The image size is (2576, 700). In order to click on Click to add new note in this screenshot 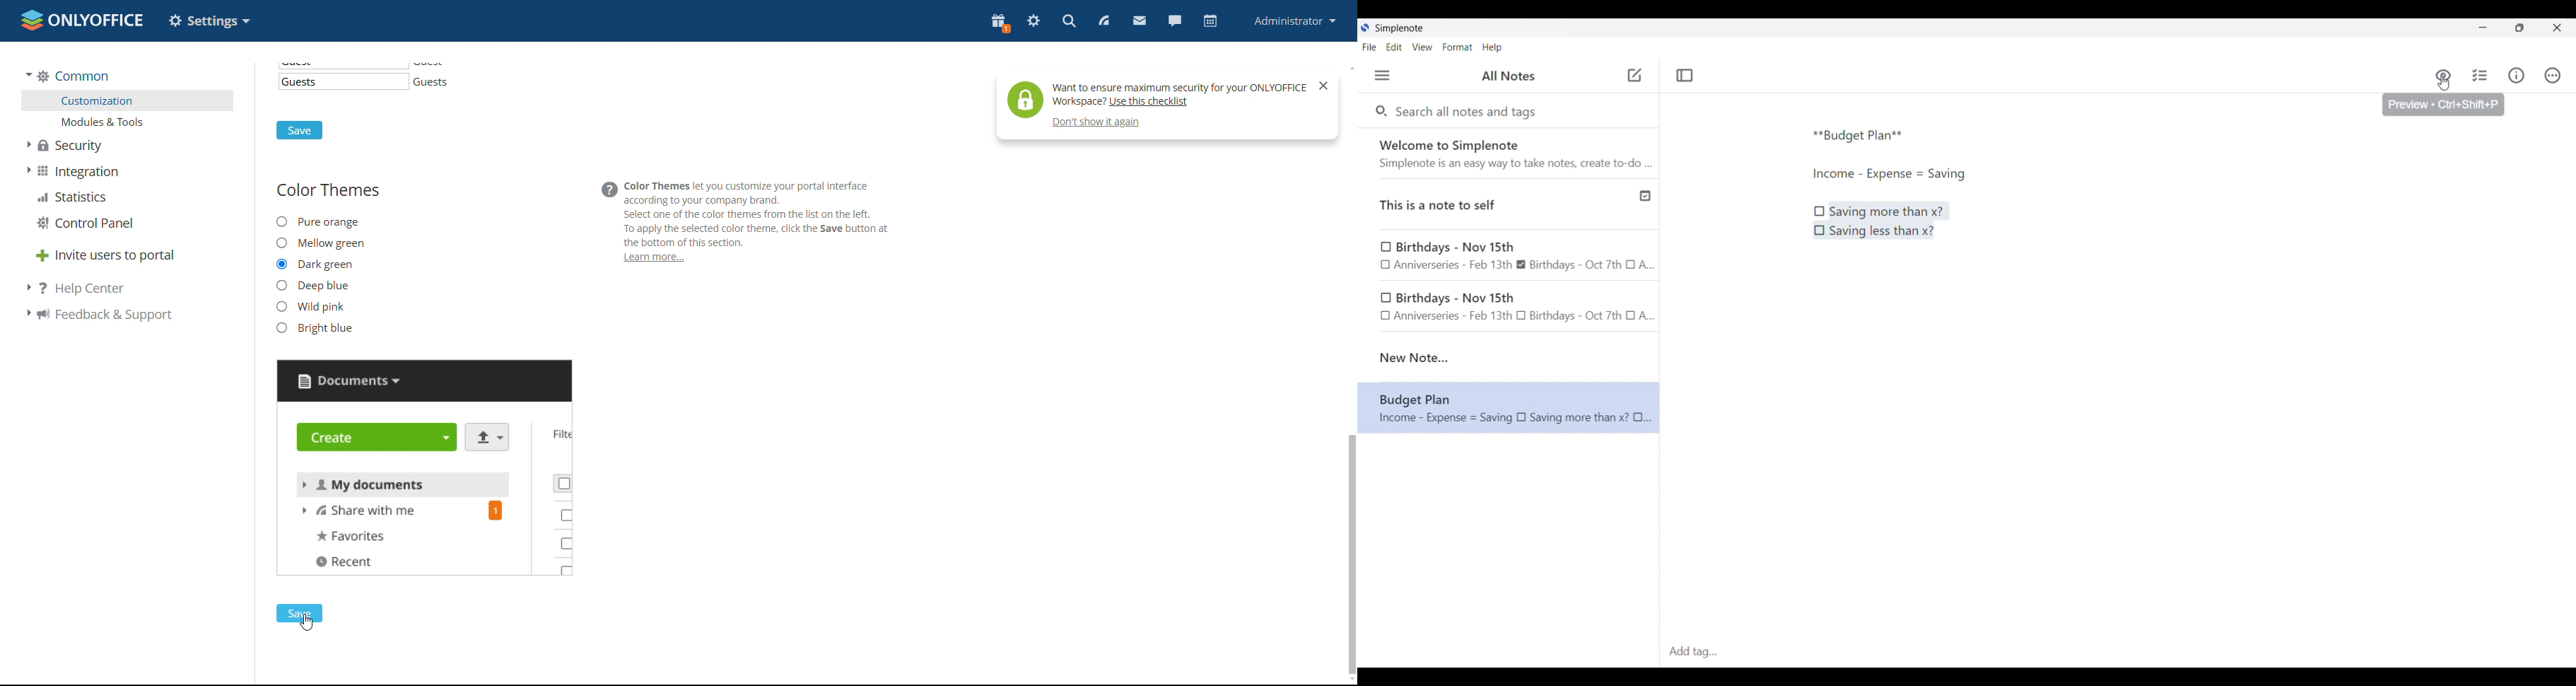, I will do `click(1635, 75)`.